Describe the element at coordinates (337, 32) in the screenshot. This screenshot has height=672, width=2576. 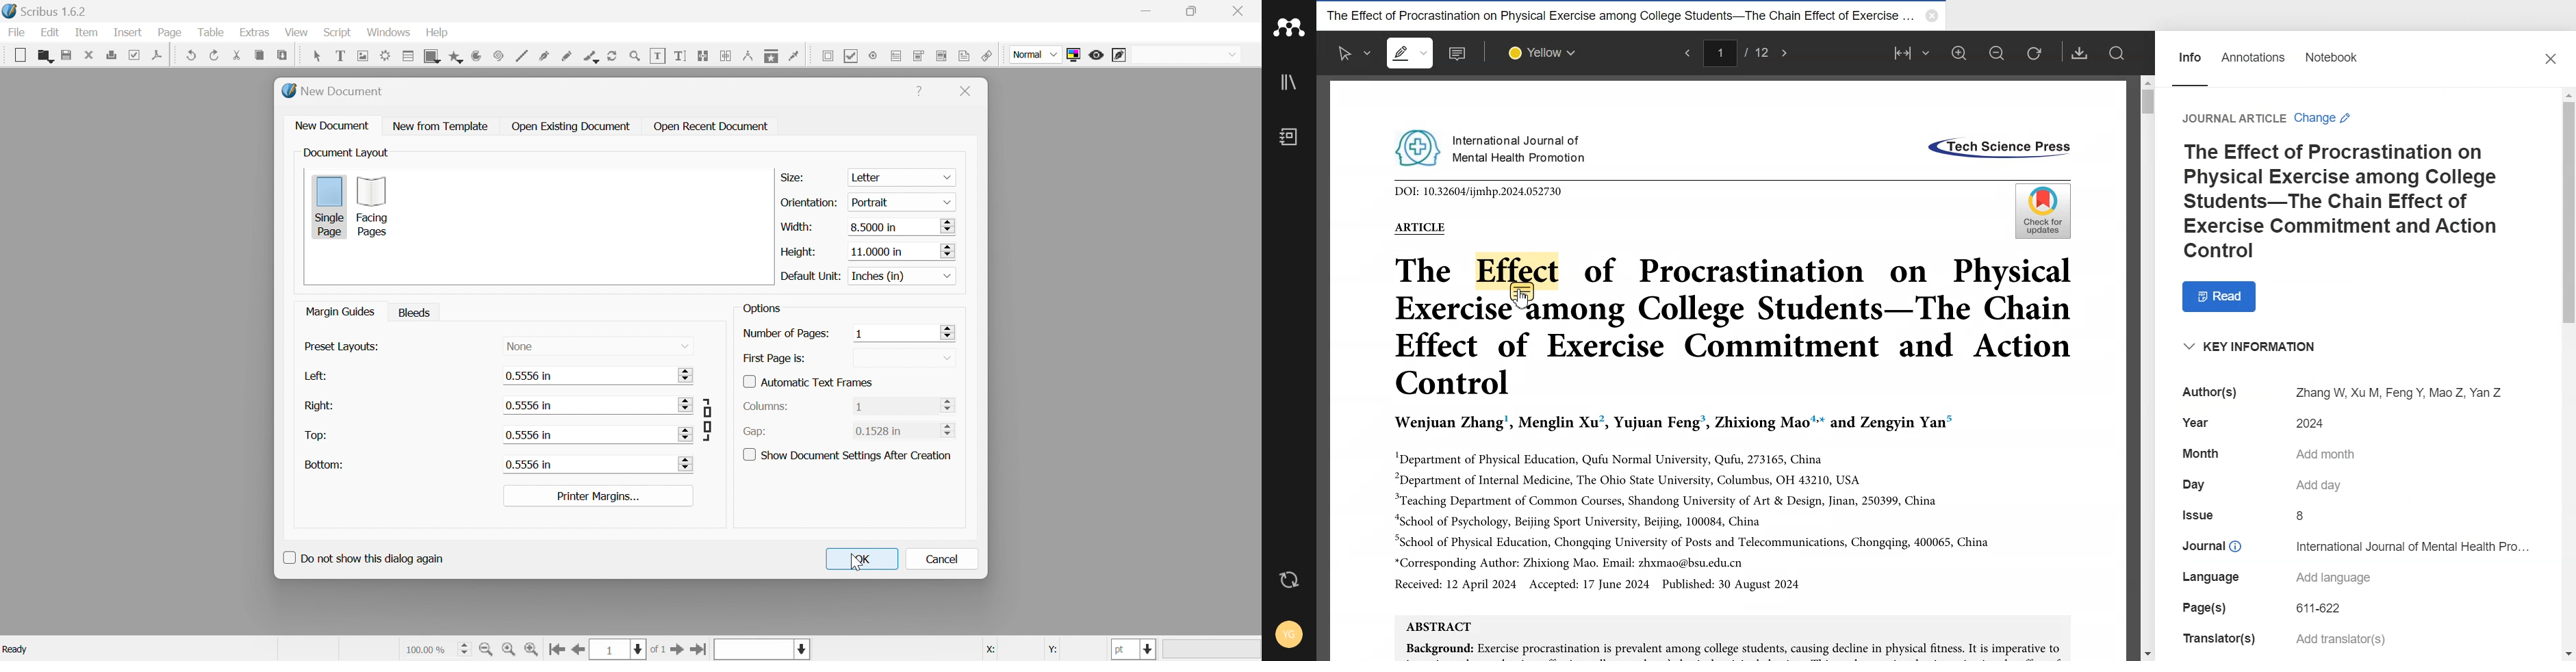
I see `script` at that location.